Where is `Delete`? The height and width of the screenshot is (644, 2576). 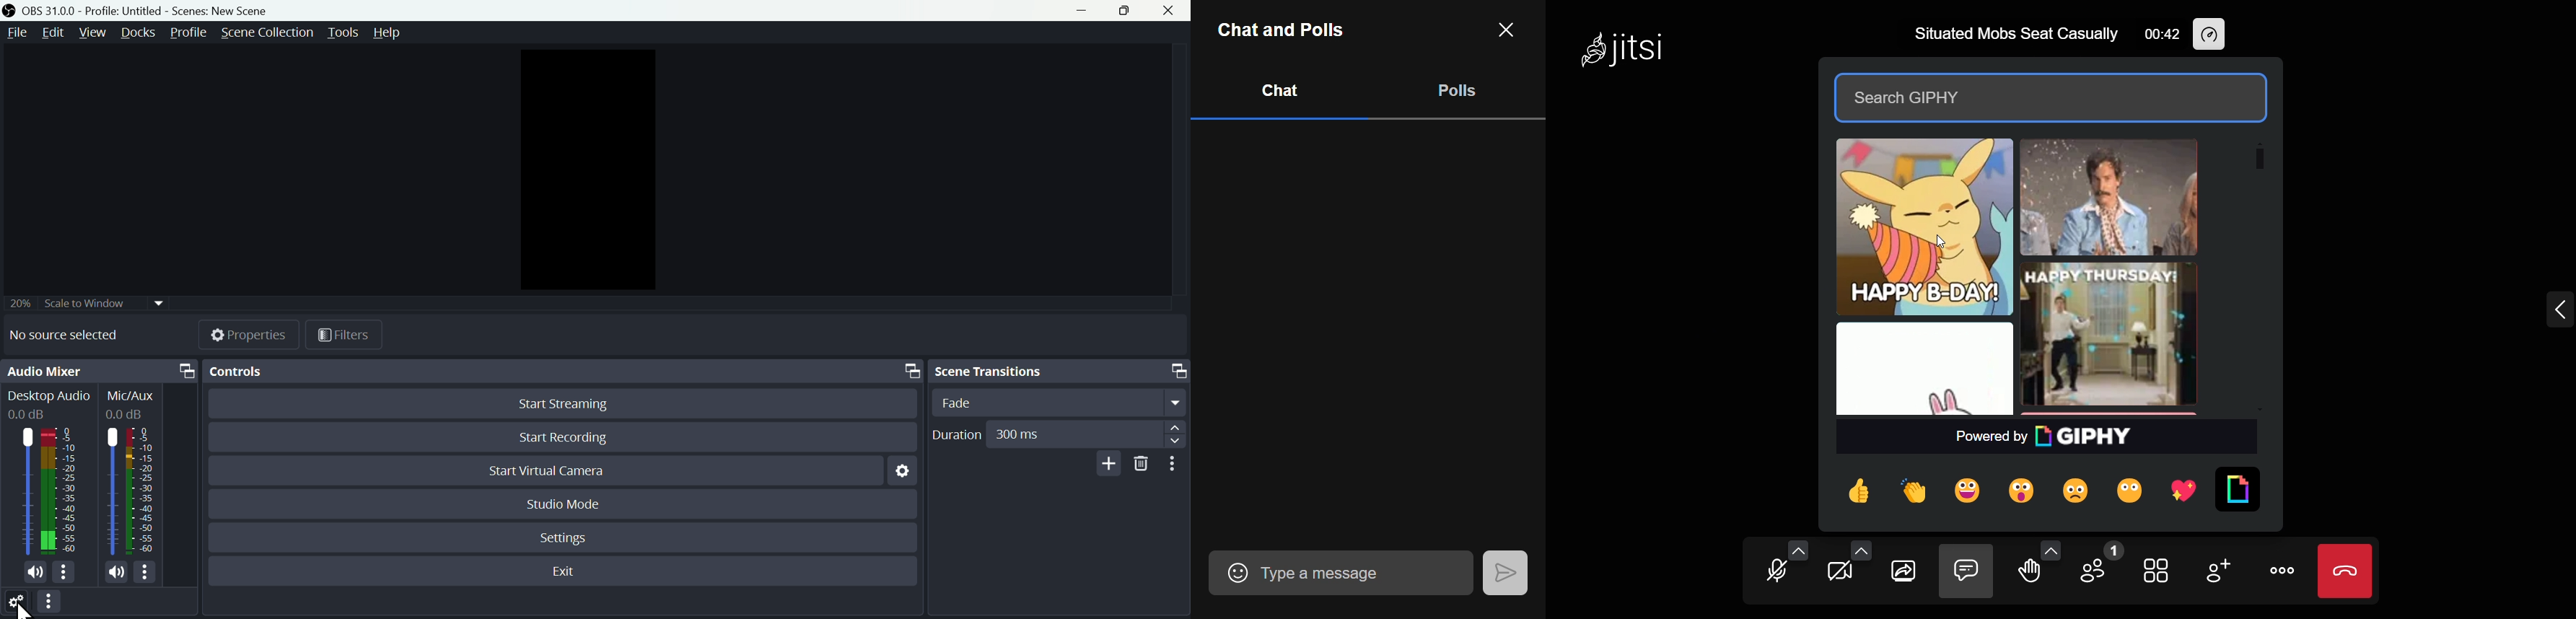 Delete is located at coordinates (1143, 463).